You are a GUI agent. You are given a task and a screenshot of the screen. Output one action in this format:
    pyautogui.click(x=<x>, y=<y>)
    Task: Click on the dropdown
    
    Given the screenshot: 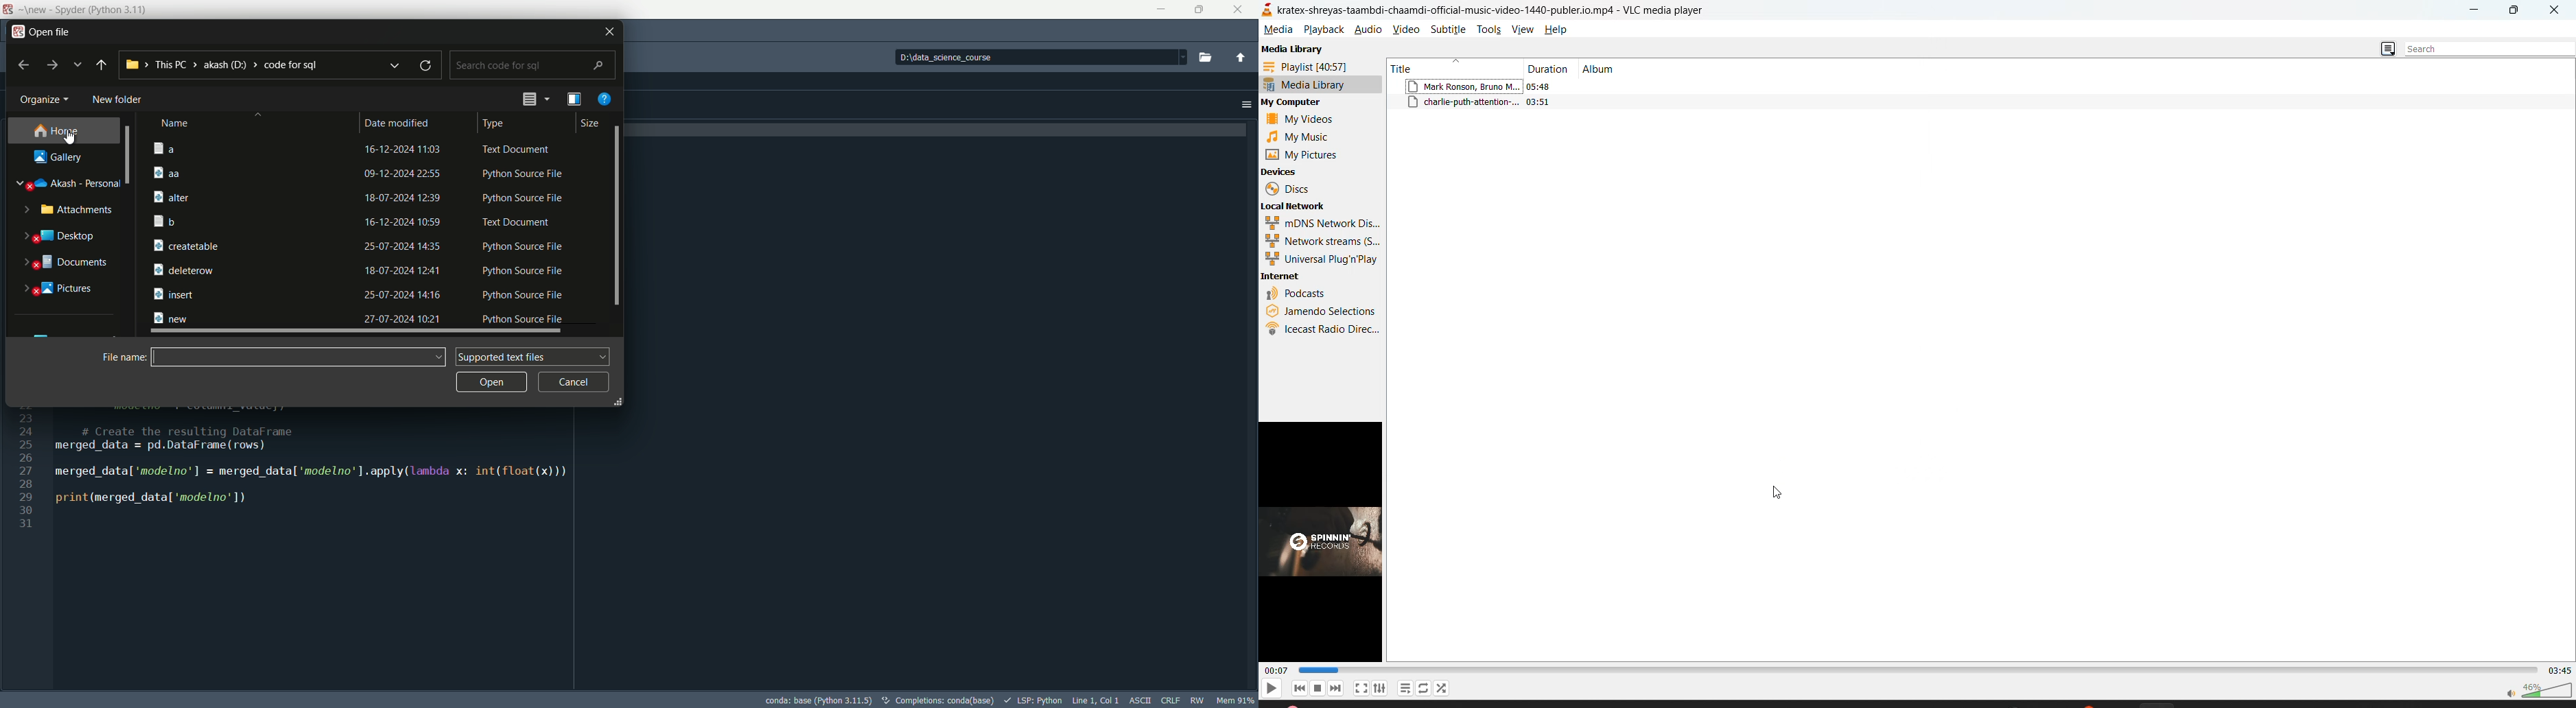 What is the action you would take?
    pyautogui.click(x=442, y=357)
    